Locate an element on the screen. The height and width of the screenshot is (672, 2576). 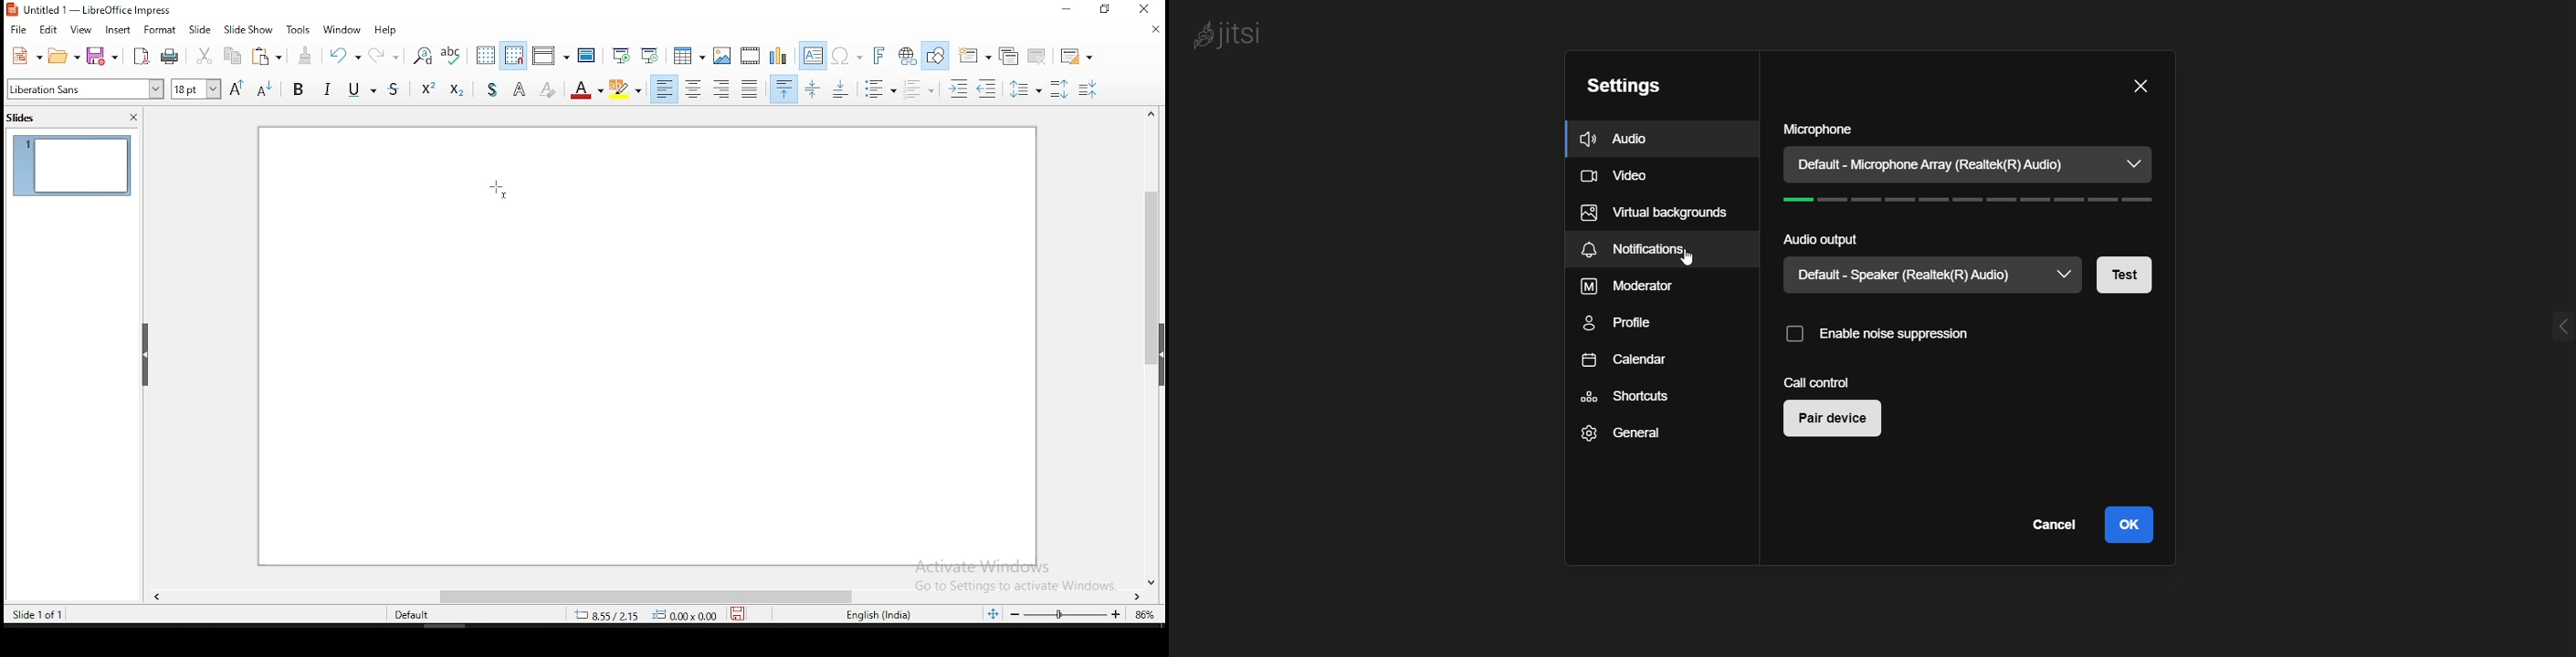
volume is located at coordinates (1970, 199).